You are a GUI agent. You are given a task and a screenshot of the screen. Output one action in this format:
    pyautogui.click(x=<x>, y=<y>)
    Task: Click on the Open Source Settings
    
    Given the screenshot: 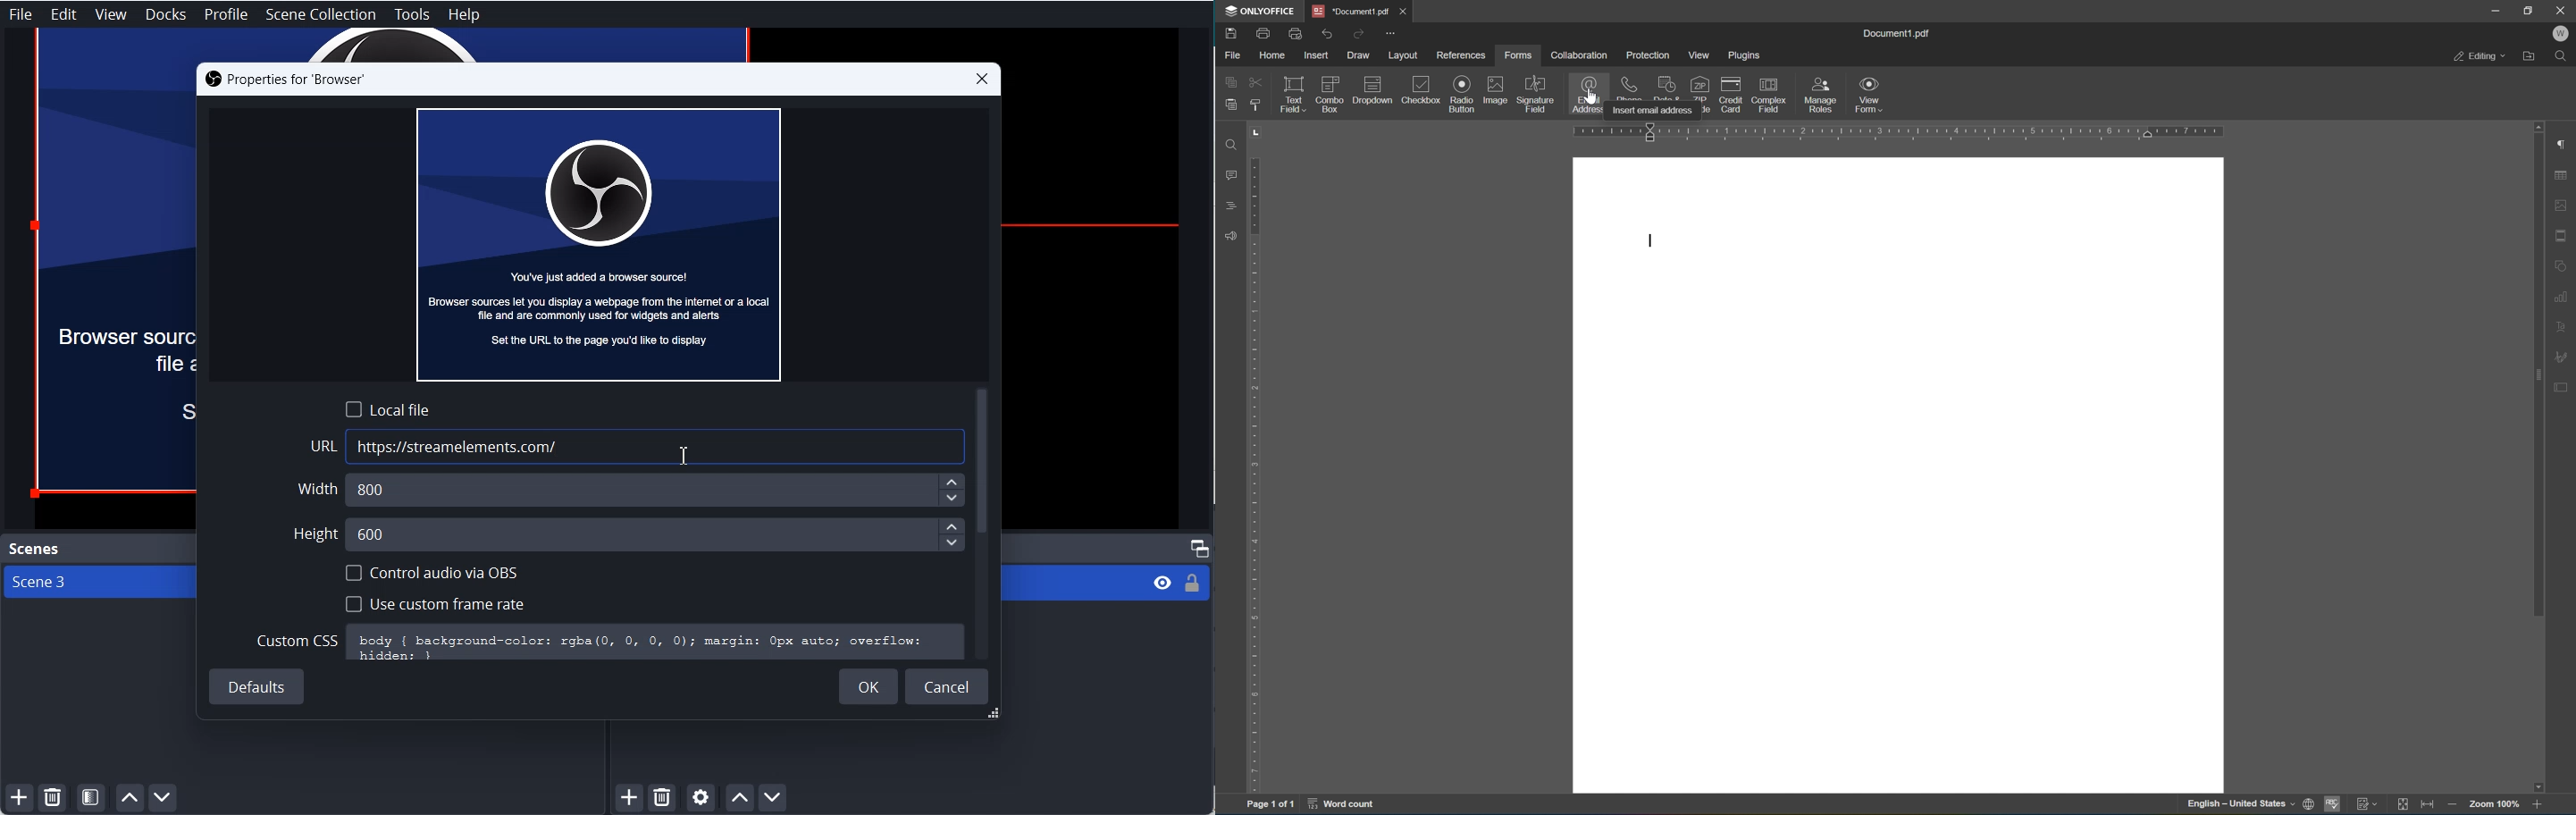 What is the action you would take?
    pyautogui.click(x=700, y=799)
    